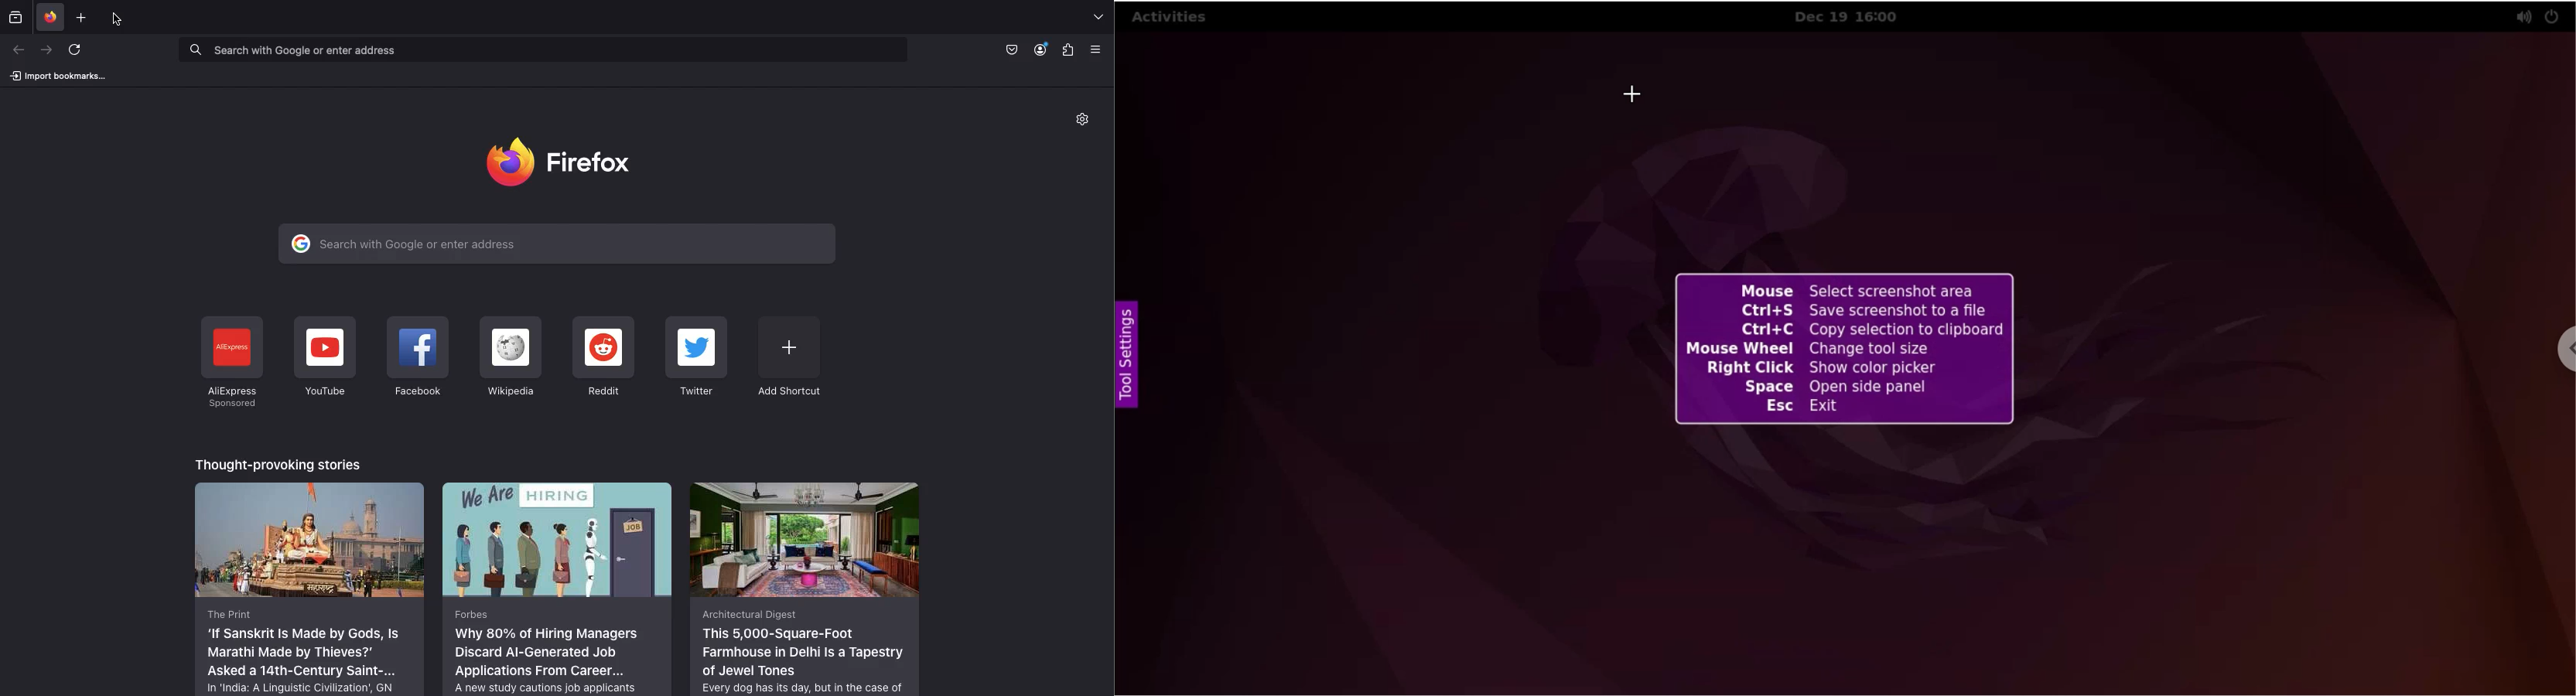 This screenshot has width=2576, height=700. Describe the element at coordinates (1042, 49) in the screenshot. I see `Account` at that location.